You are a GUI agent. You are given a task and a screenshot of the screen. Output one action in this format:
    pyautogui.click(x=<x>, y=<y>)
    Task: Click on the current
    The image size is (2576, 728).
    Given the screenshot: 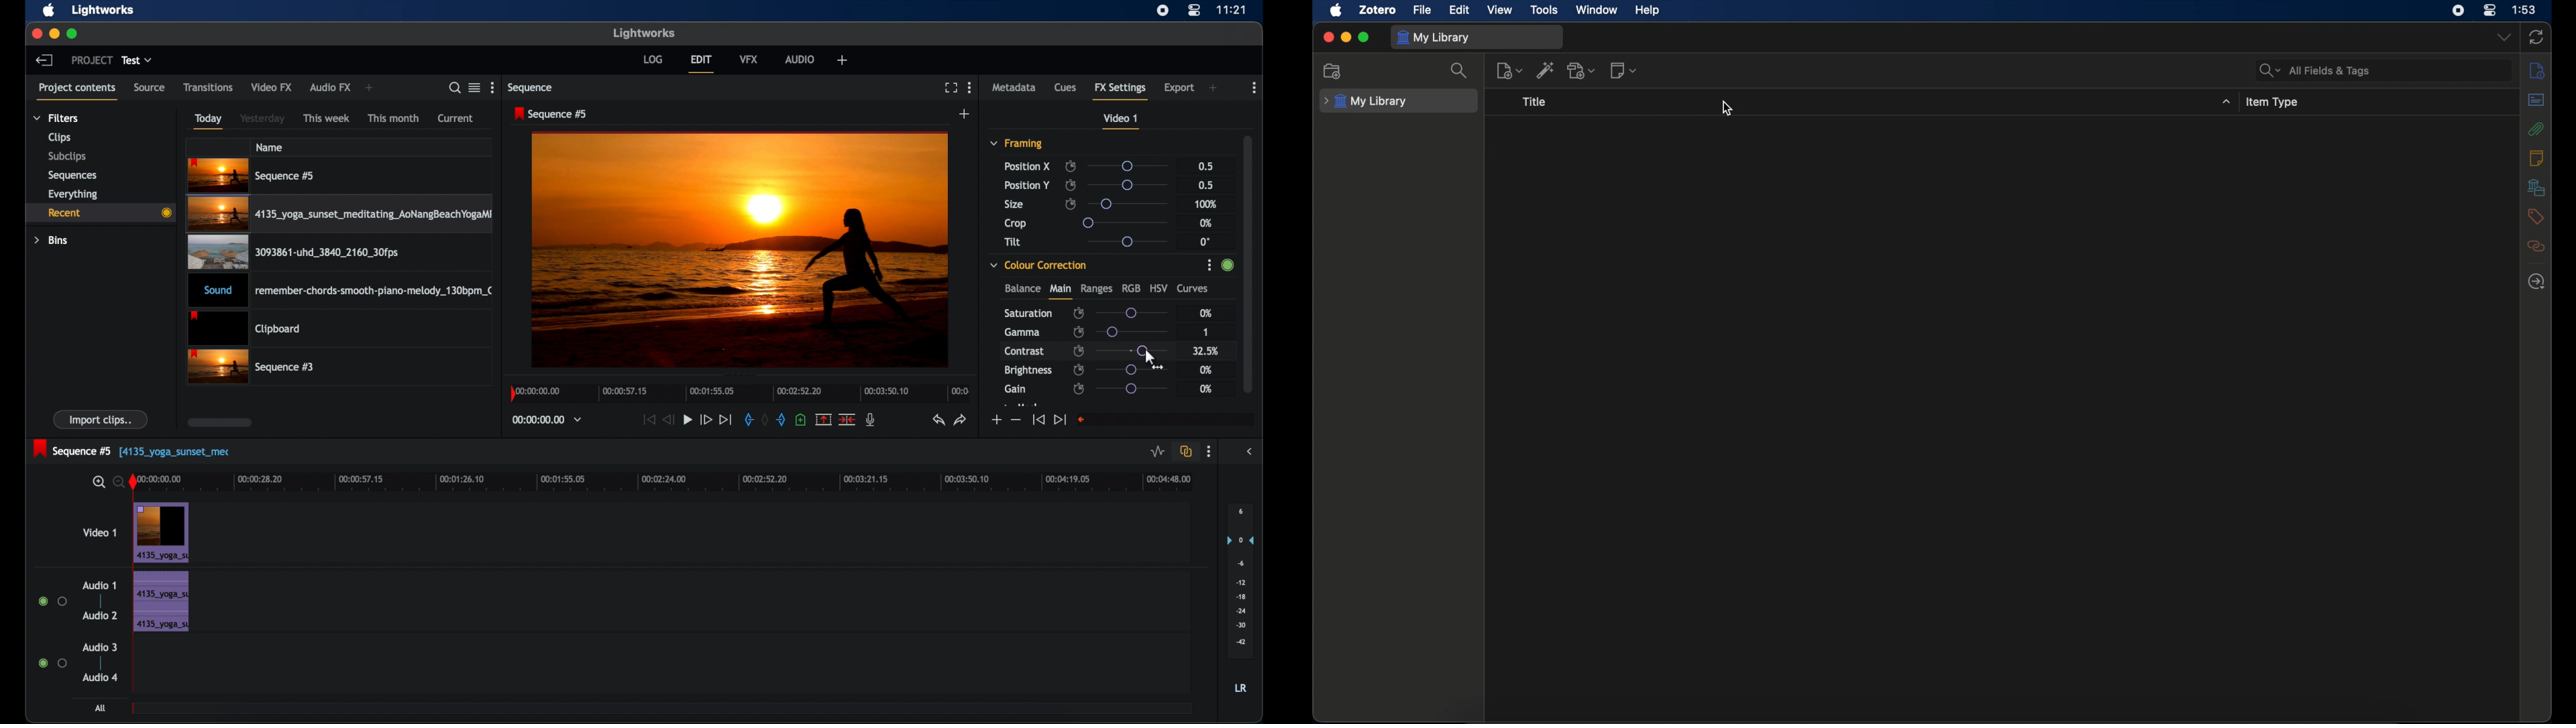 What is the action you would take?
    pyautogui.click(x=455, y=118)
    